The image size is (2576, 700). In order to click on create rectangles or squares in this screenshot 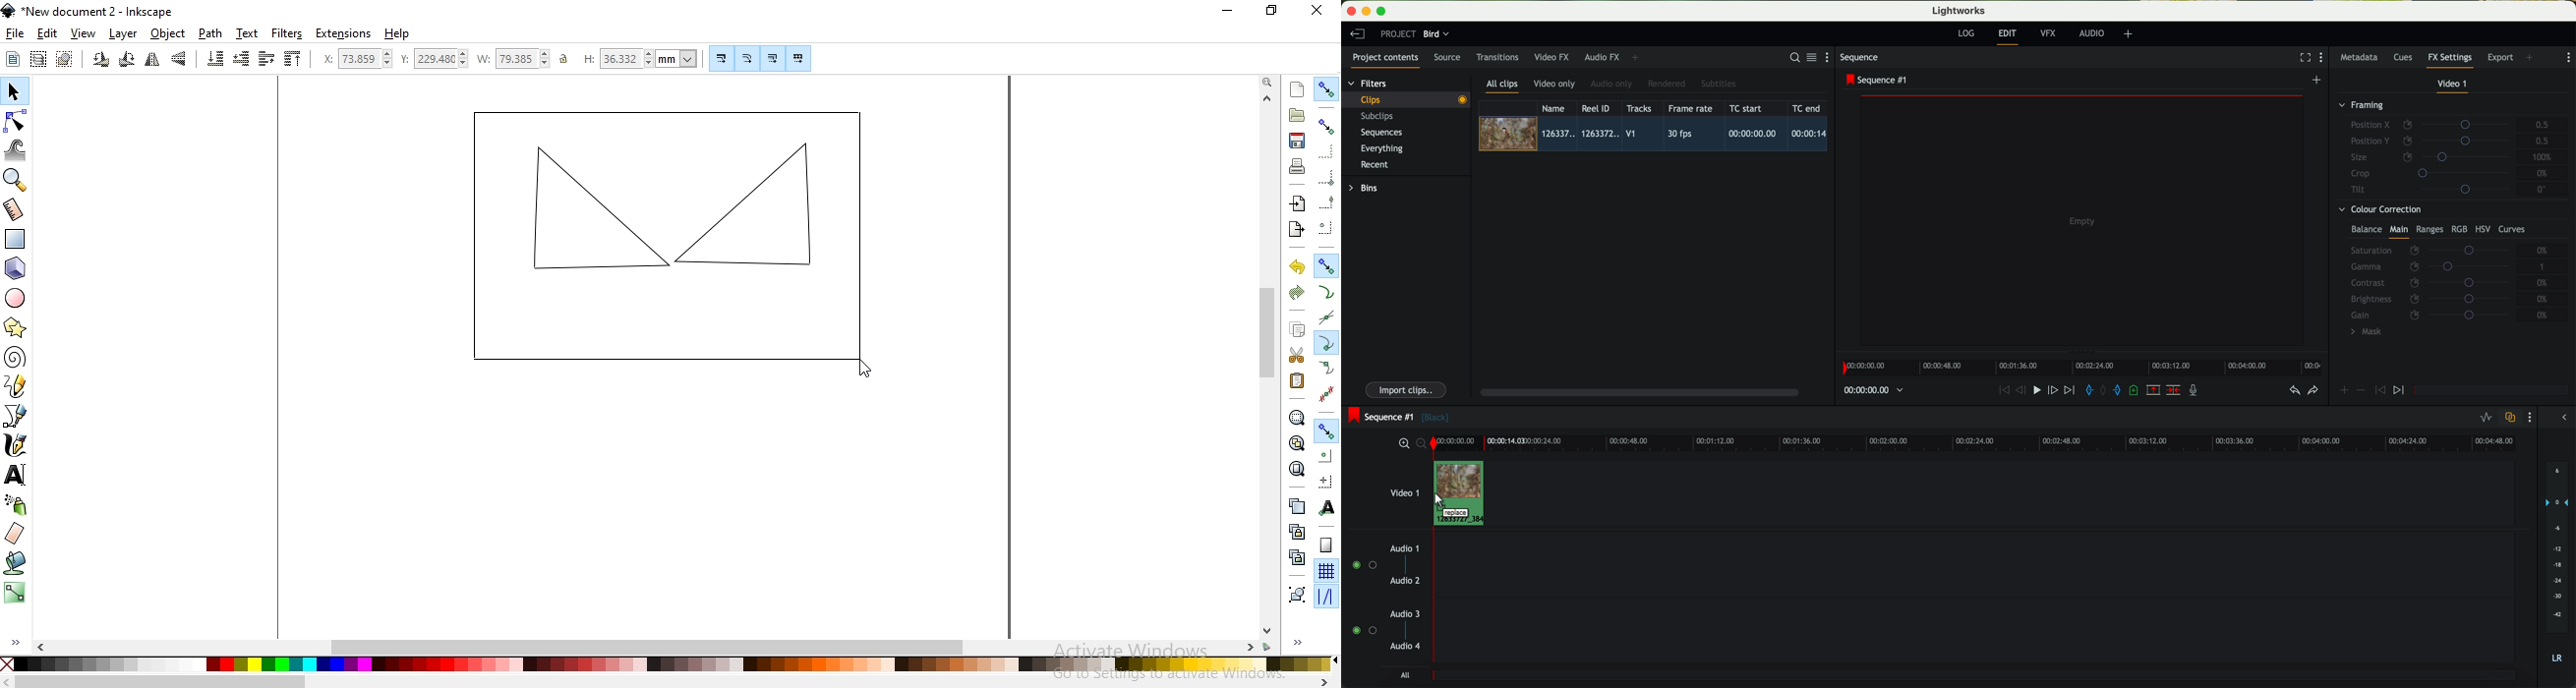, I will do `click(15, 240)`.